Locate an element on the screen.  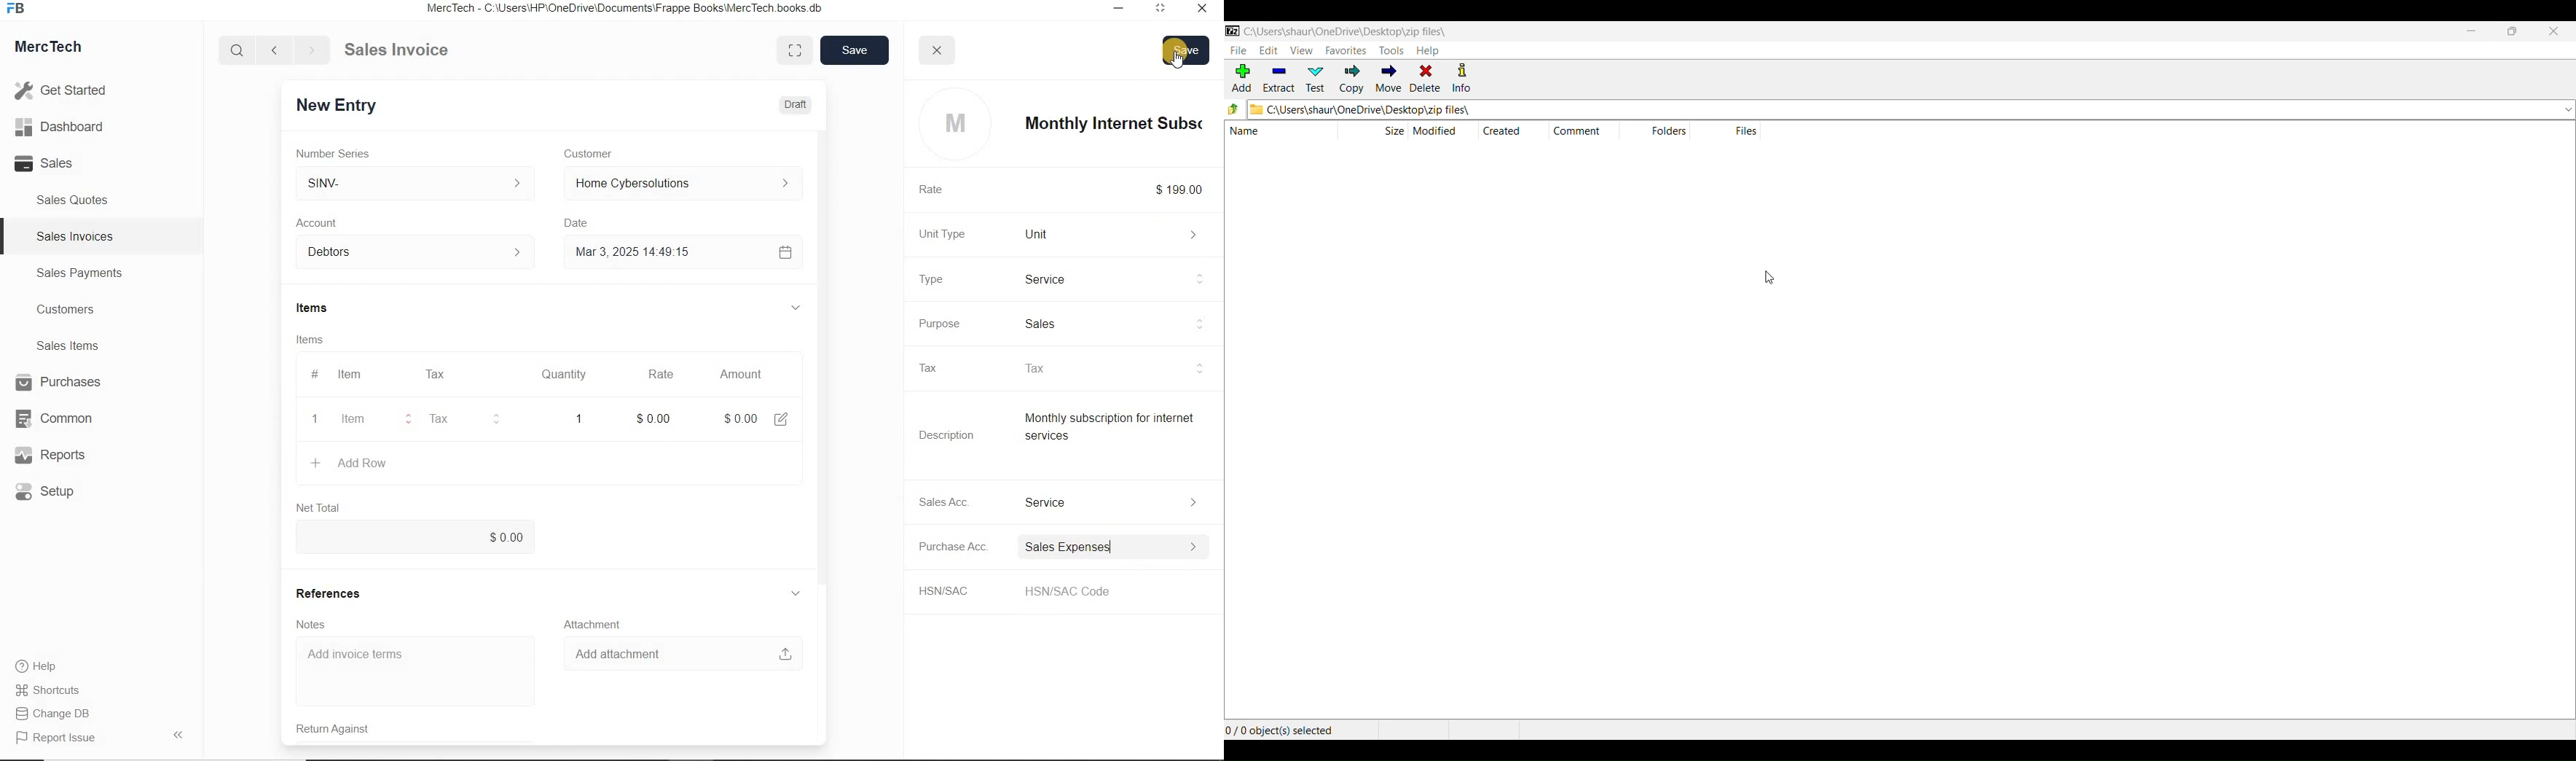
Rate is located at coordinates (660, 374).